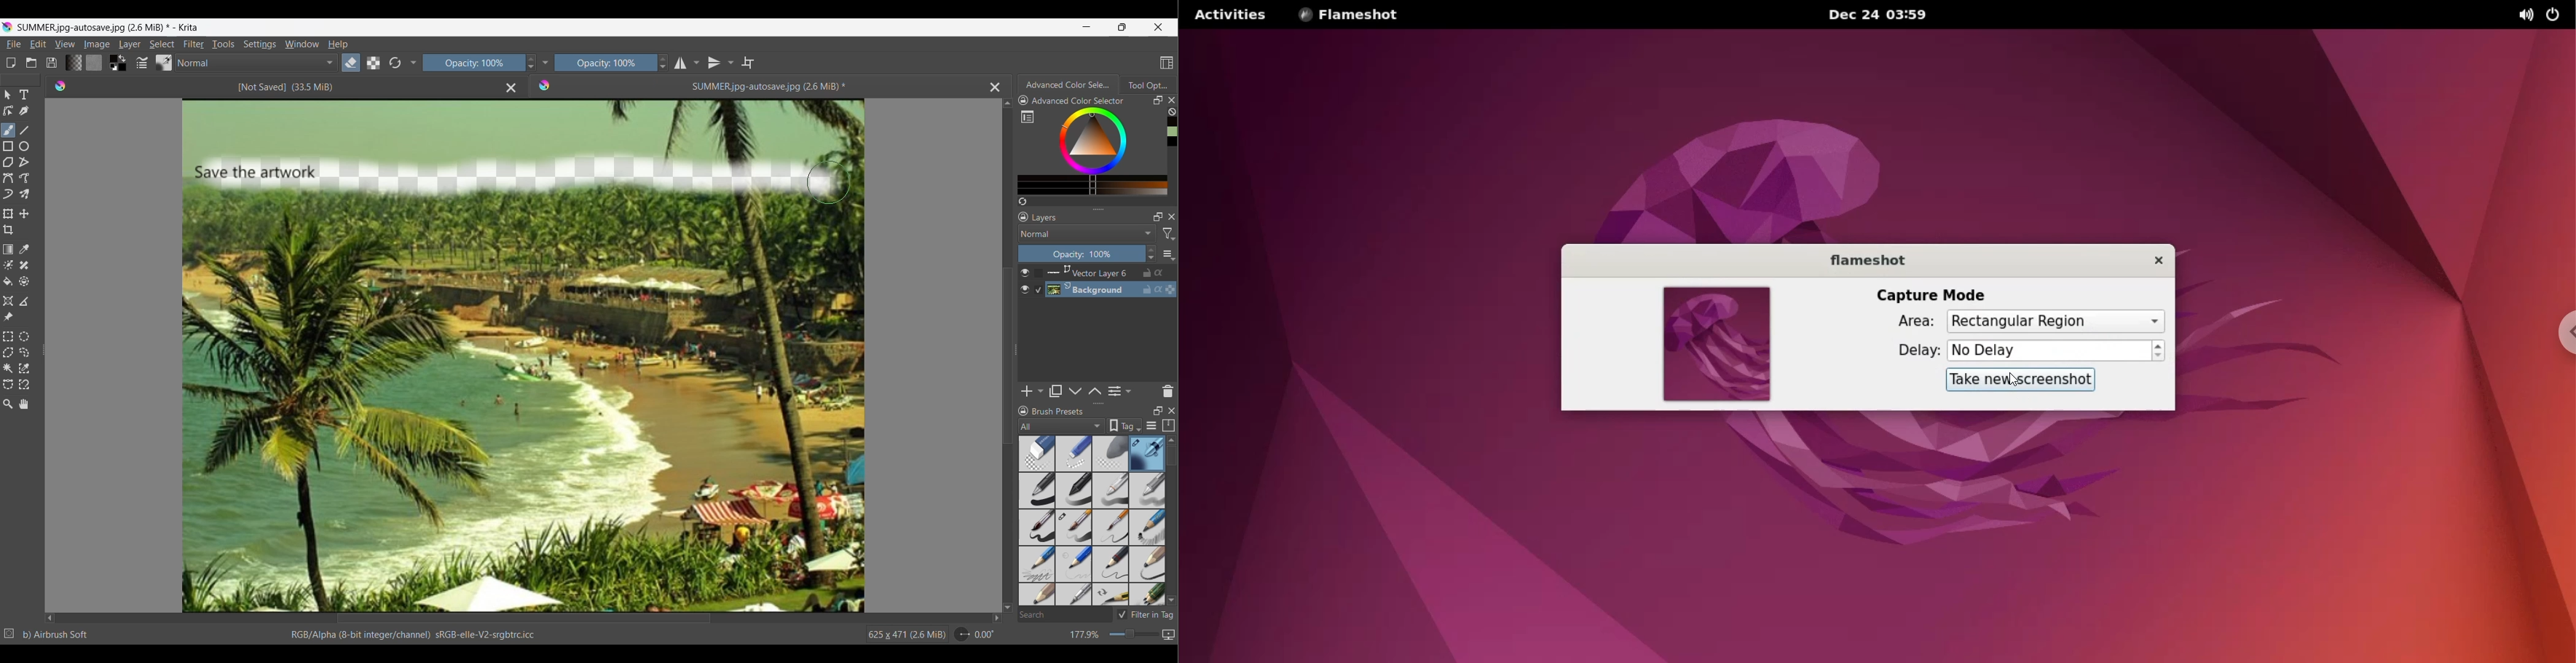 This screenshot has width=2576, height=672. Describe the element at coordinates (1167, 63) in the screenshot. I see `Choose workspace` at that location.